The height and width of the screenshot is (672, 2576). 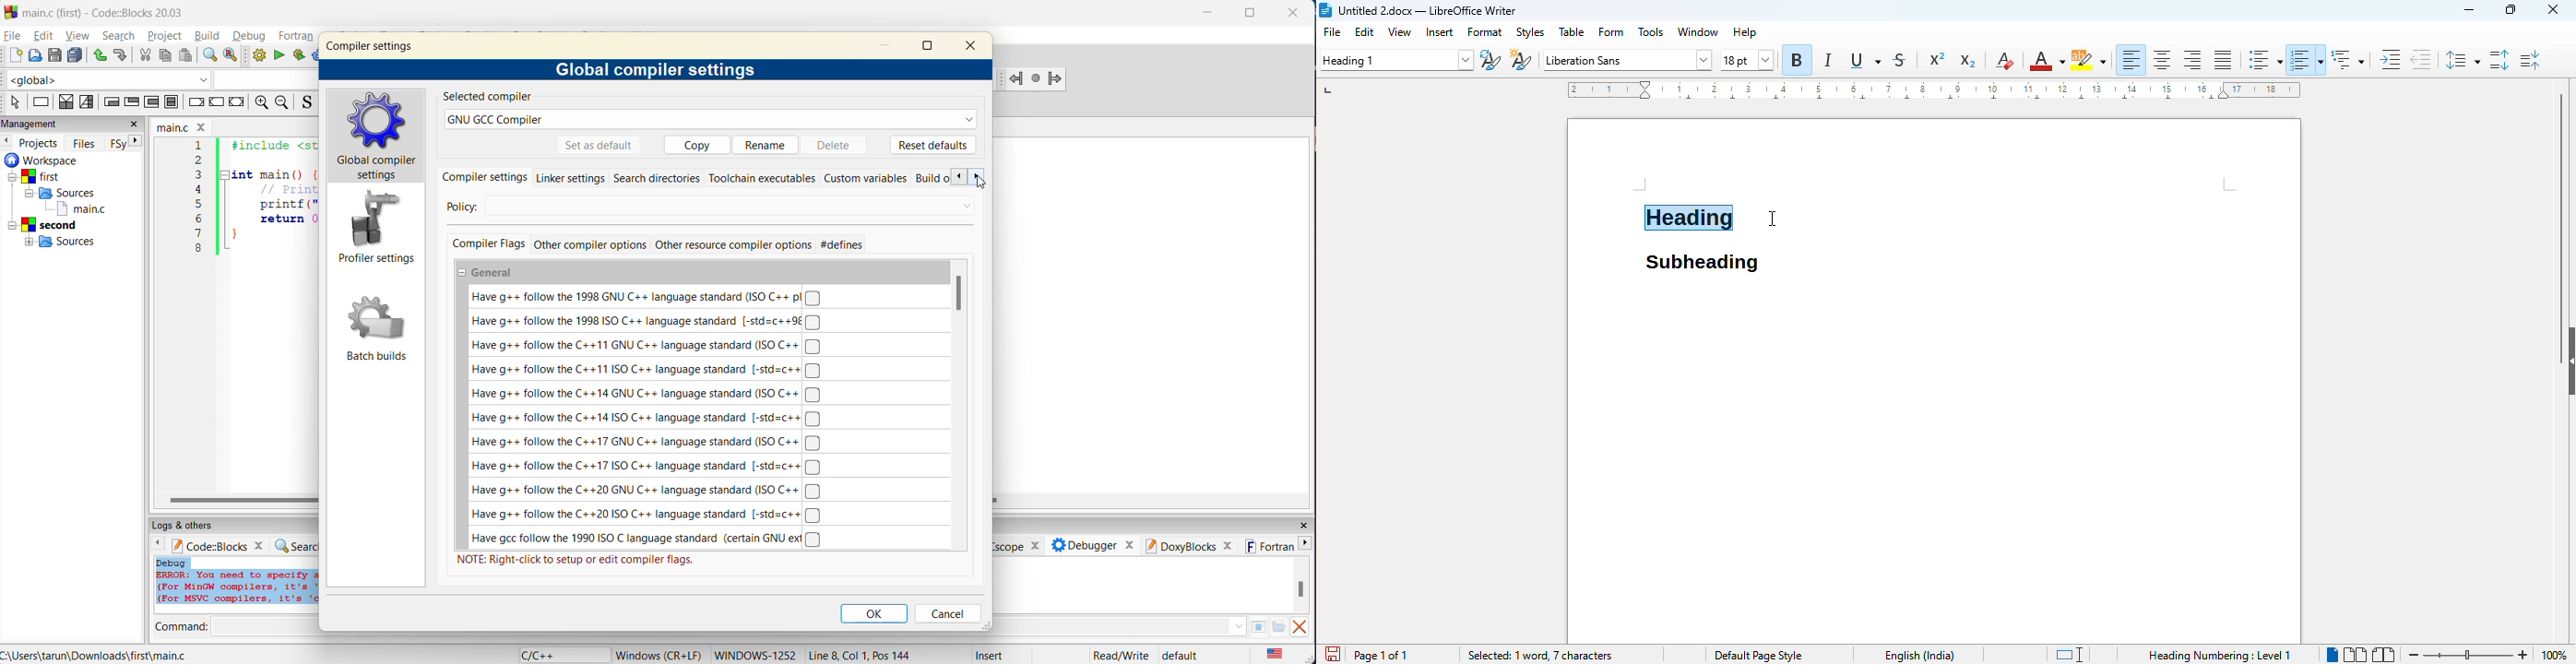 What do you see at coordinates (1055, 79) in the screenshot?
I see `Jump forward` at bounding box center [1055, 79].